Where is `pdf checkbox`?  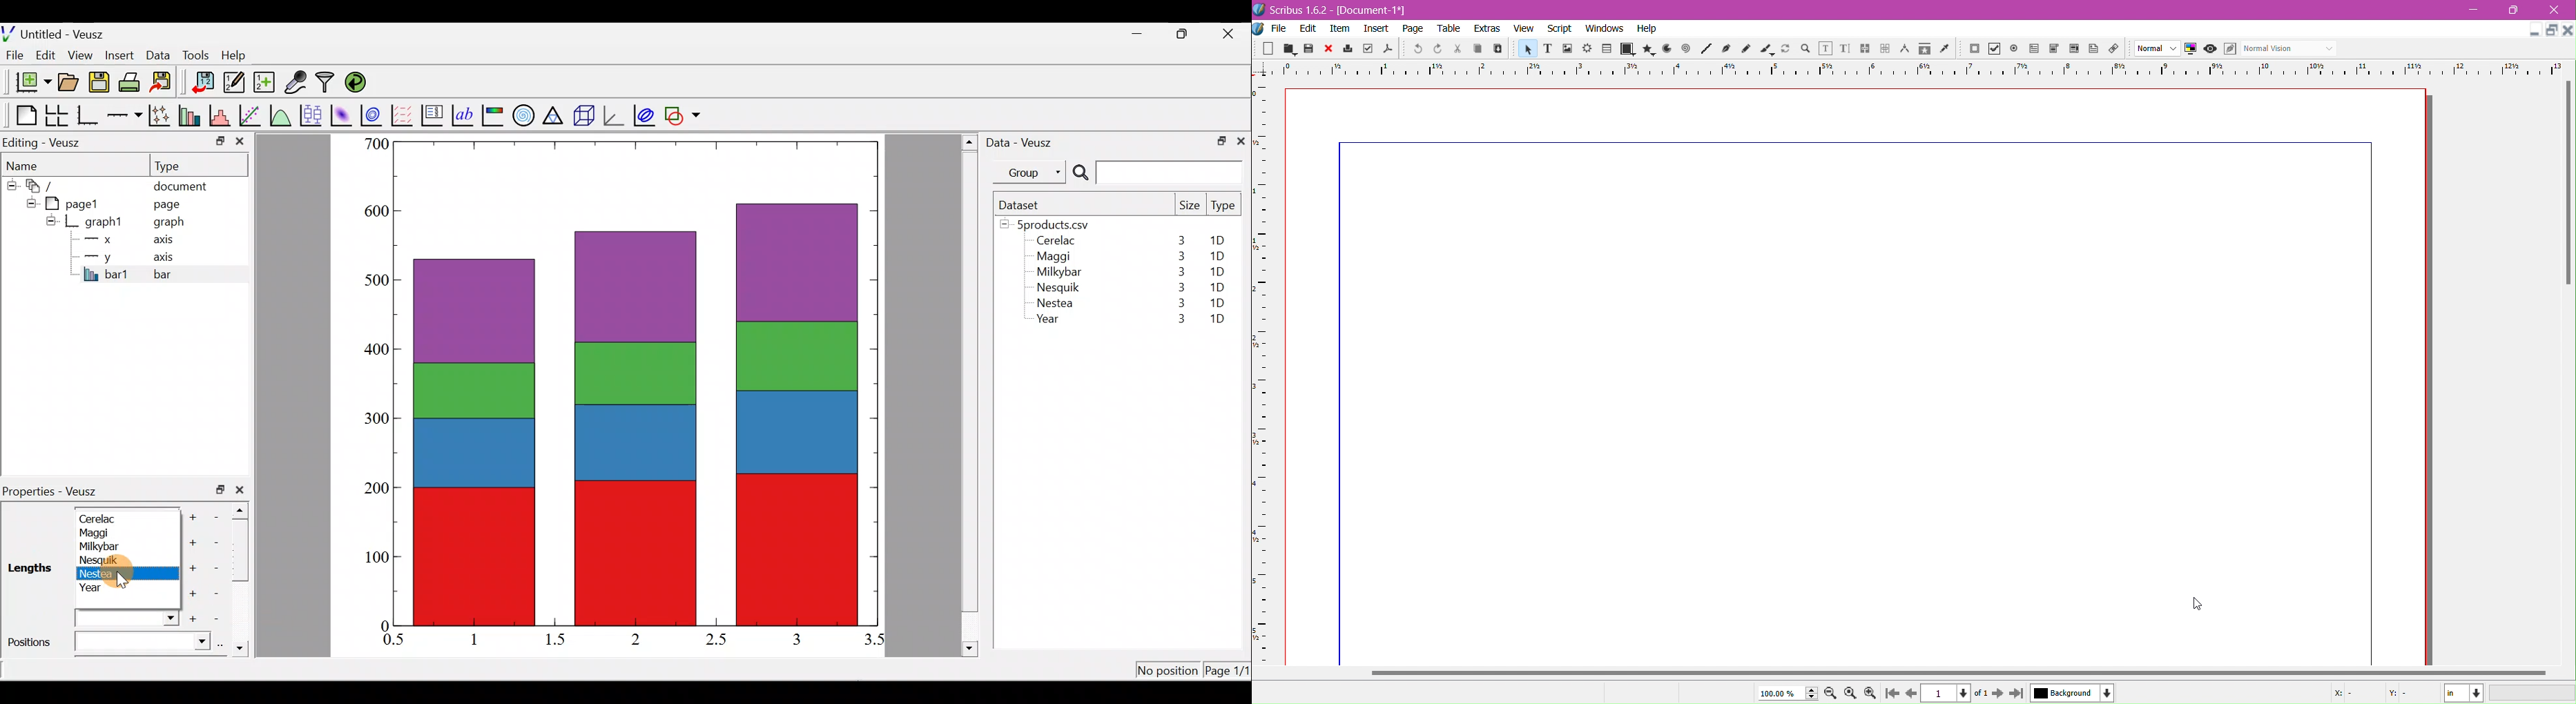 pdf checkbox is located at coordinates (1994, 49).